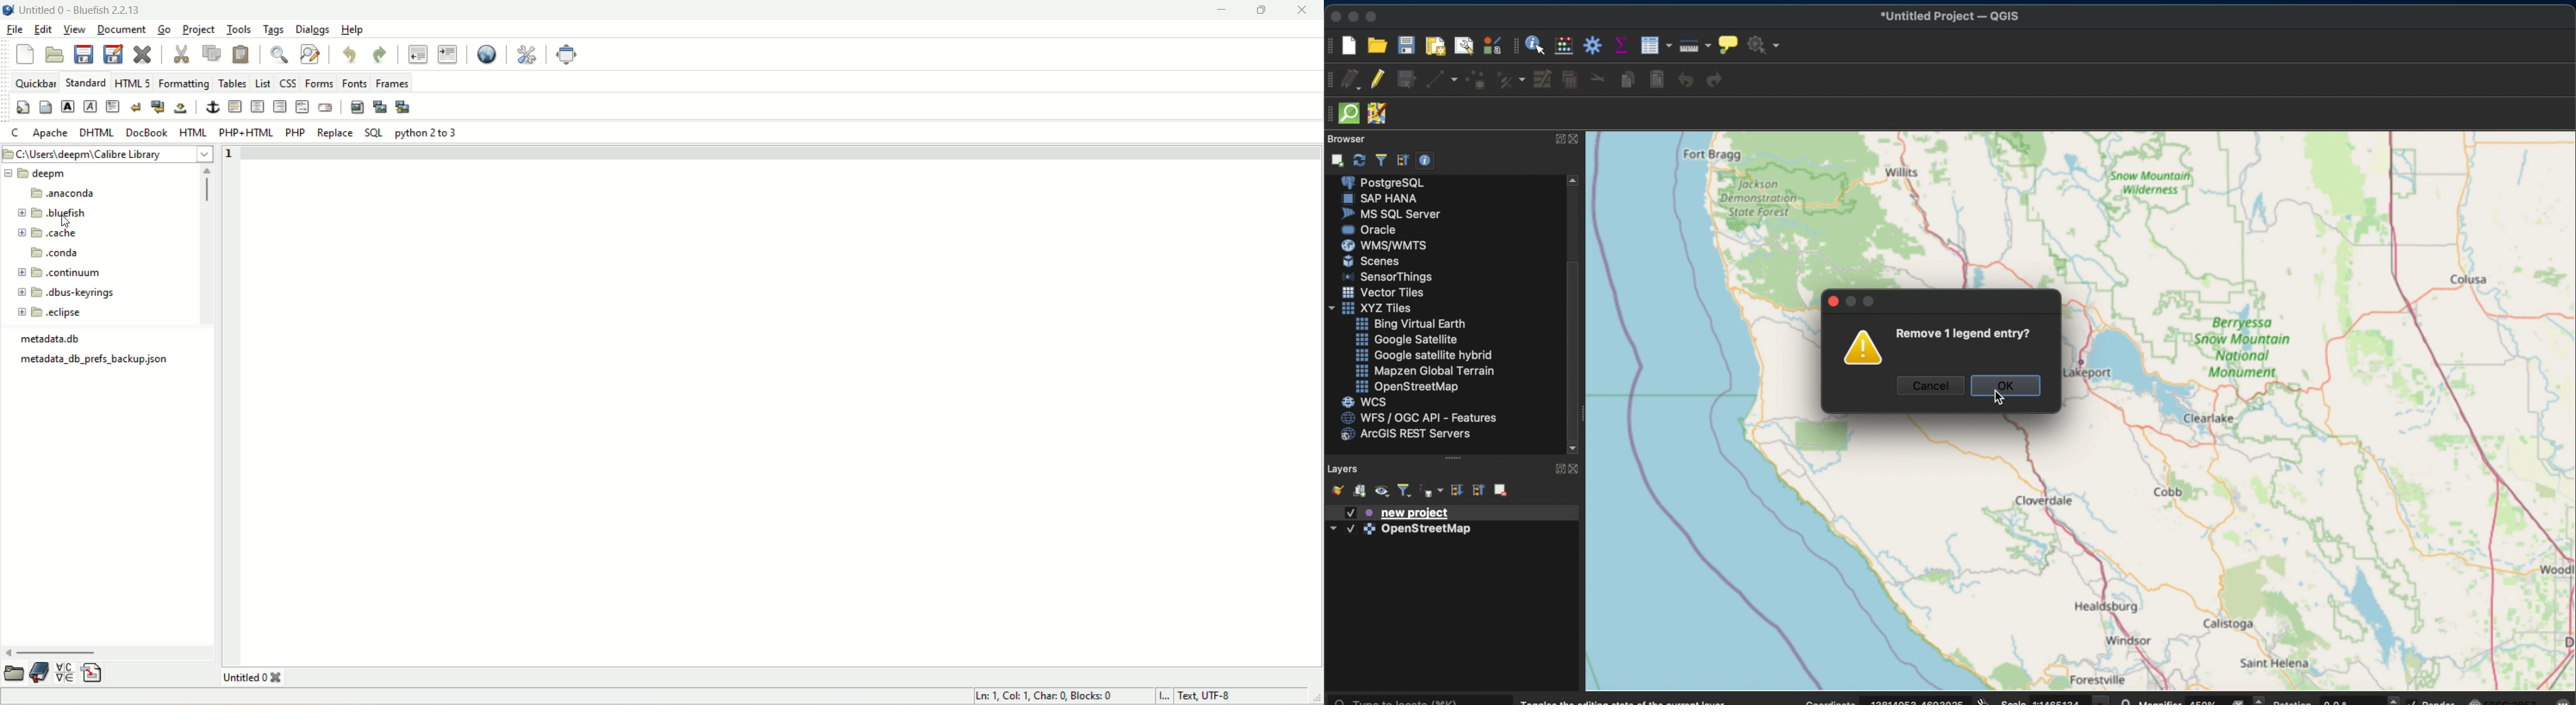 The width and height of the screenshot is (2576, 728). I want to click on center, so click(256, 106).